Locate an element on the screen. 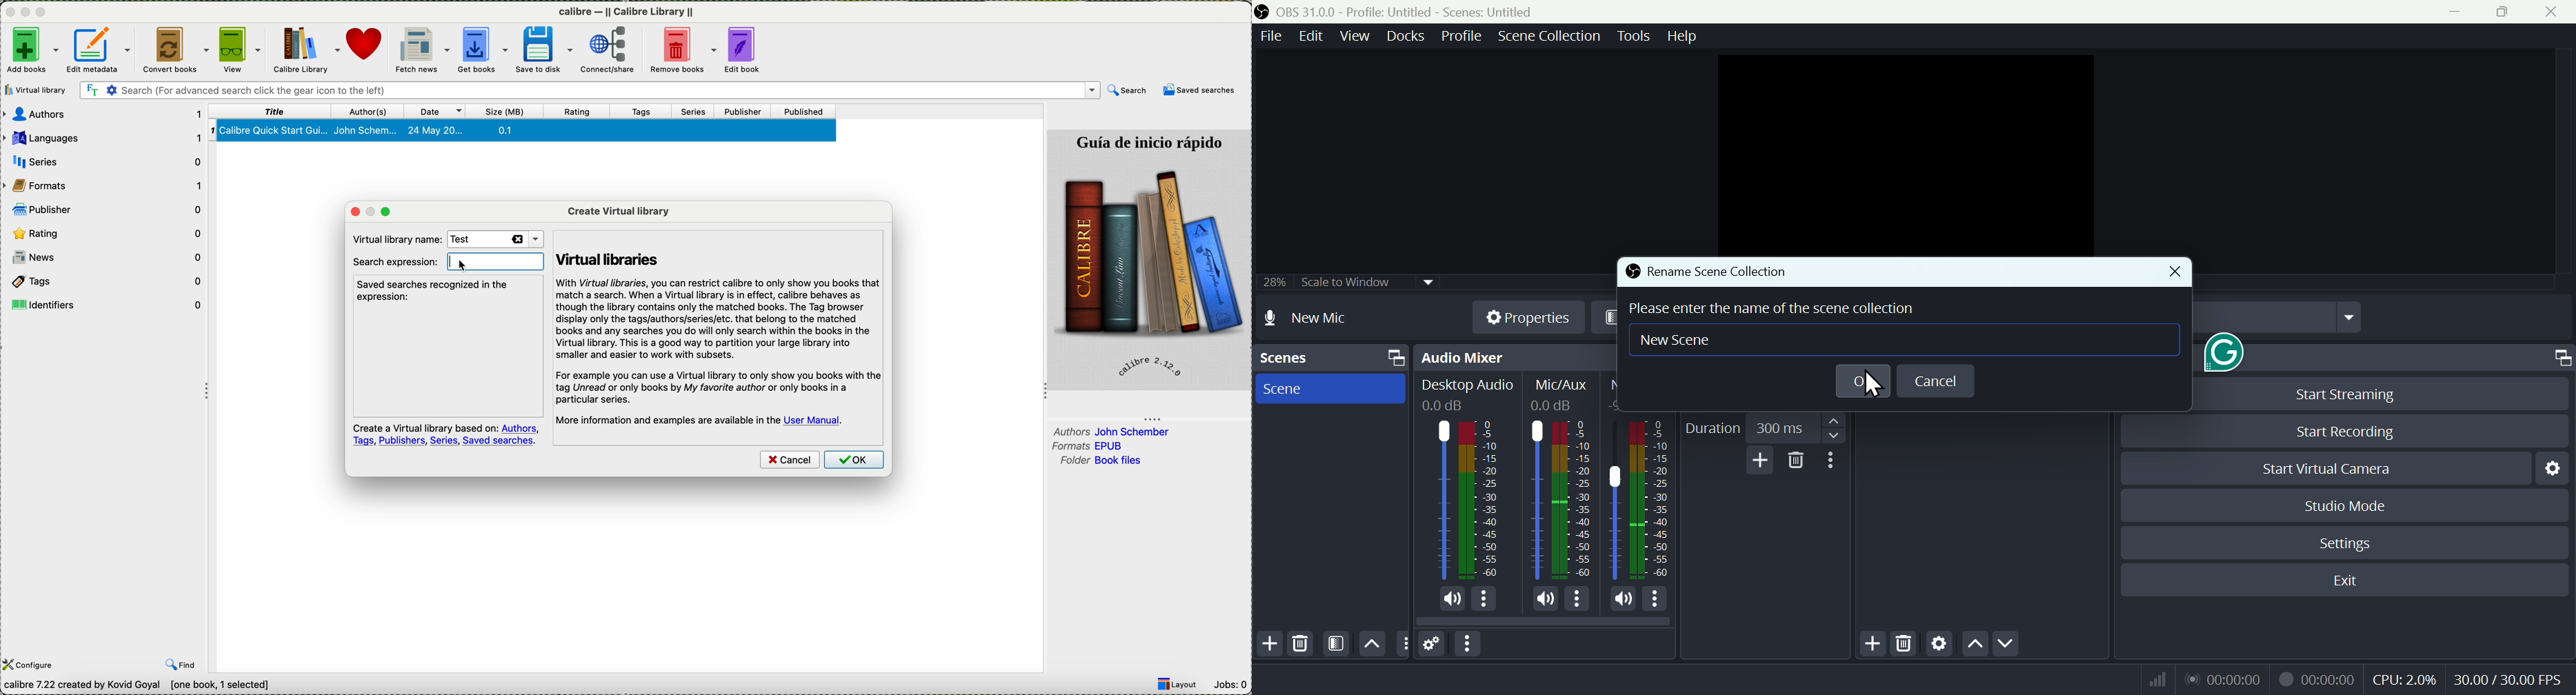 The width and height of the screenshot is (2576, 700). Recording Status is located at coordinates (2316, 679).